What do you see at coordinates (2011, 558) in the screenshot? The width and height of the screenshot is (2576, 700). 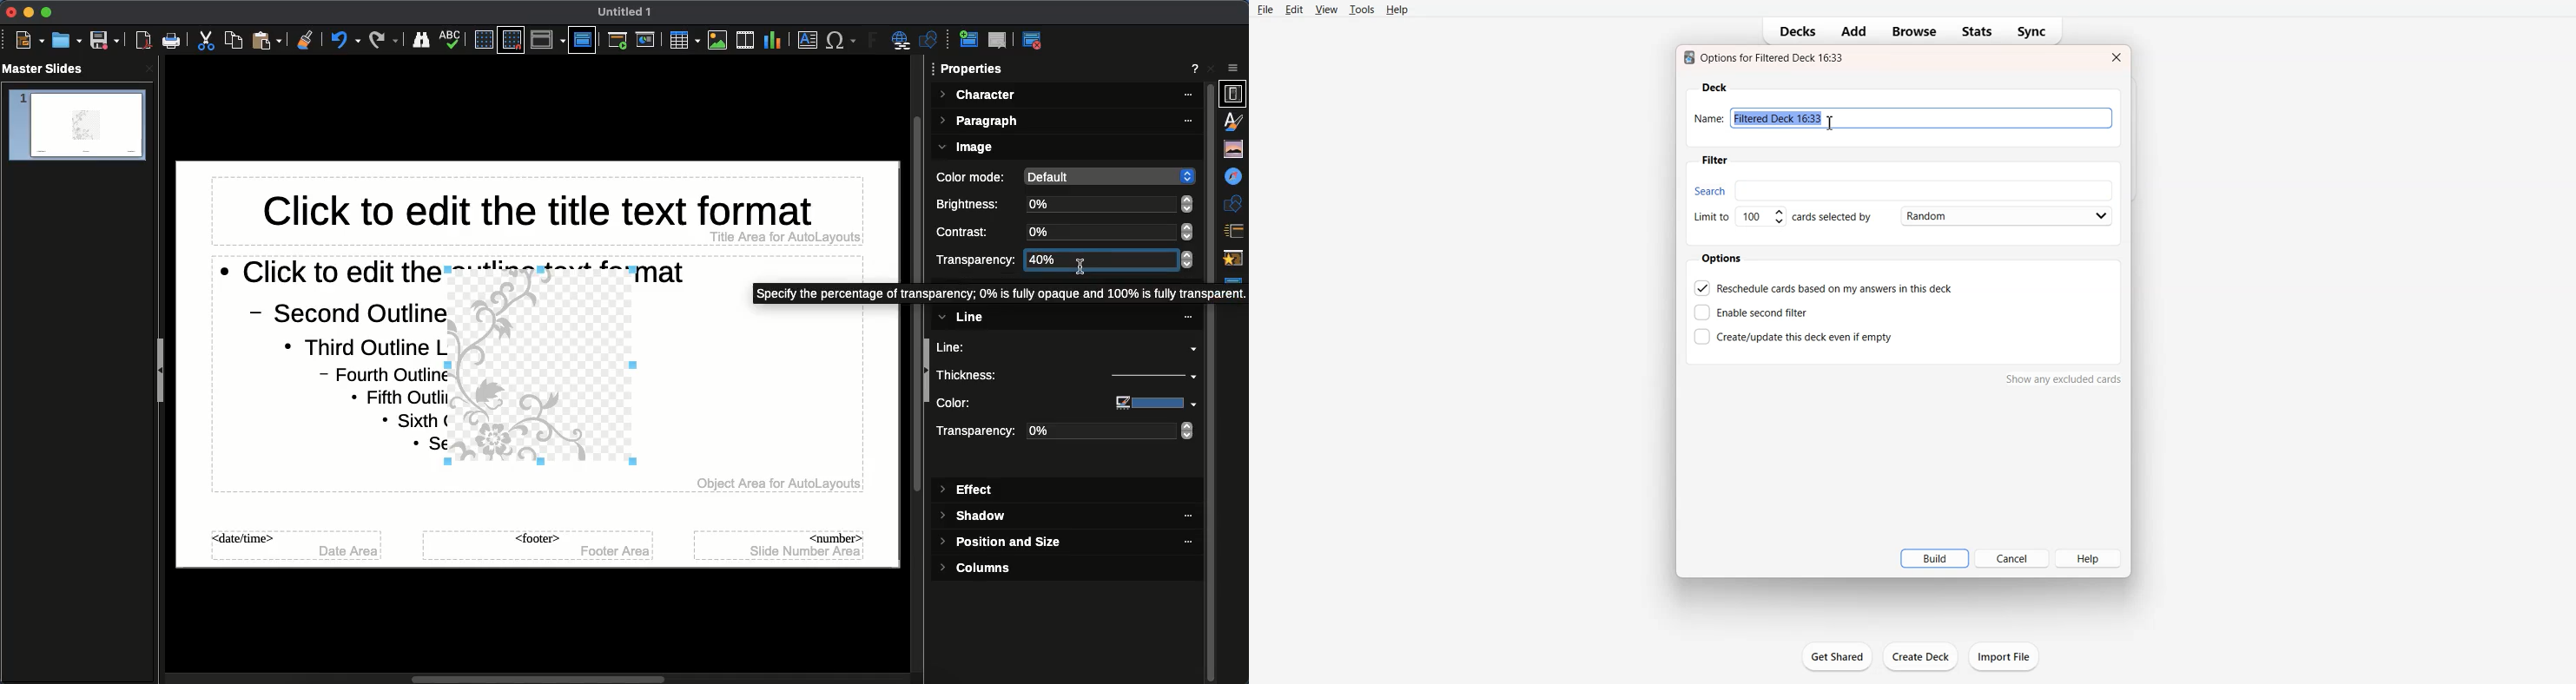 I see `Cancel` at bounding box center [2011, 558].